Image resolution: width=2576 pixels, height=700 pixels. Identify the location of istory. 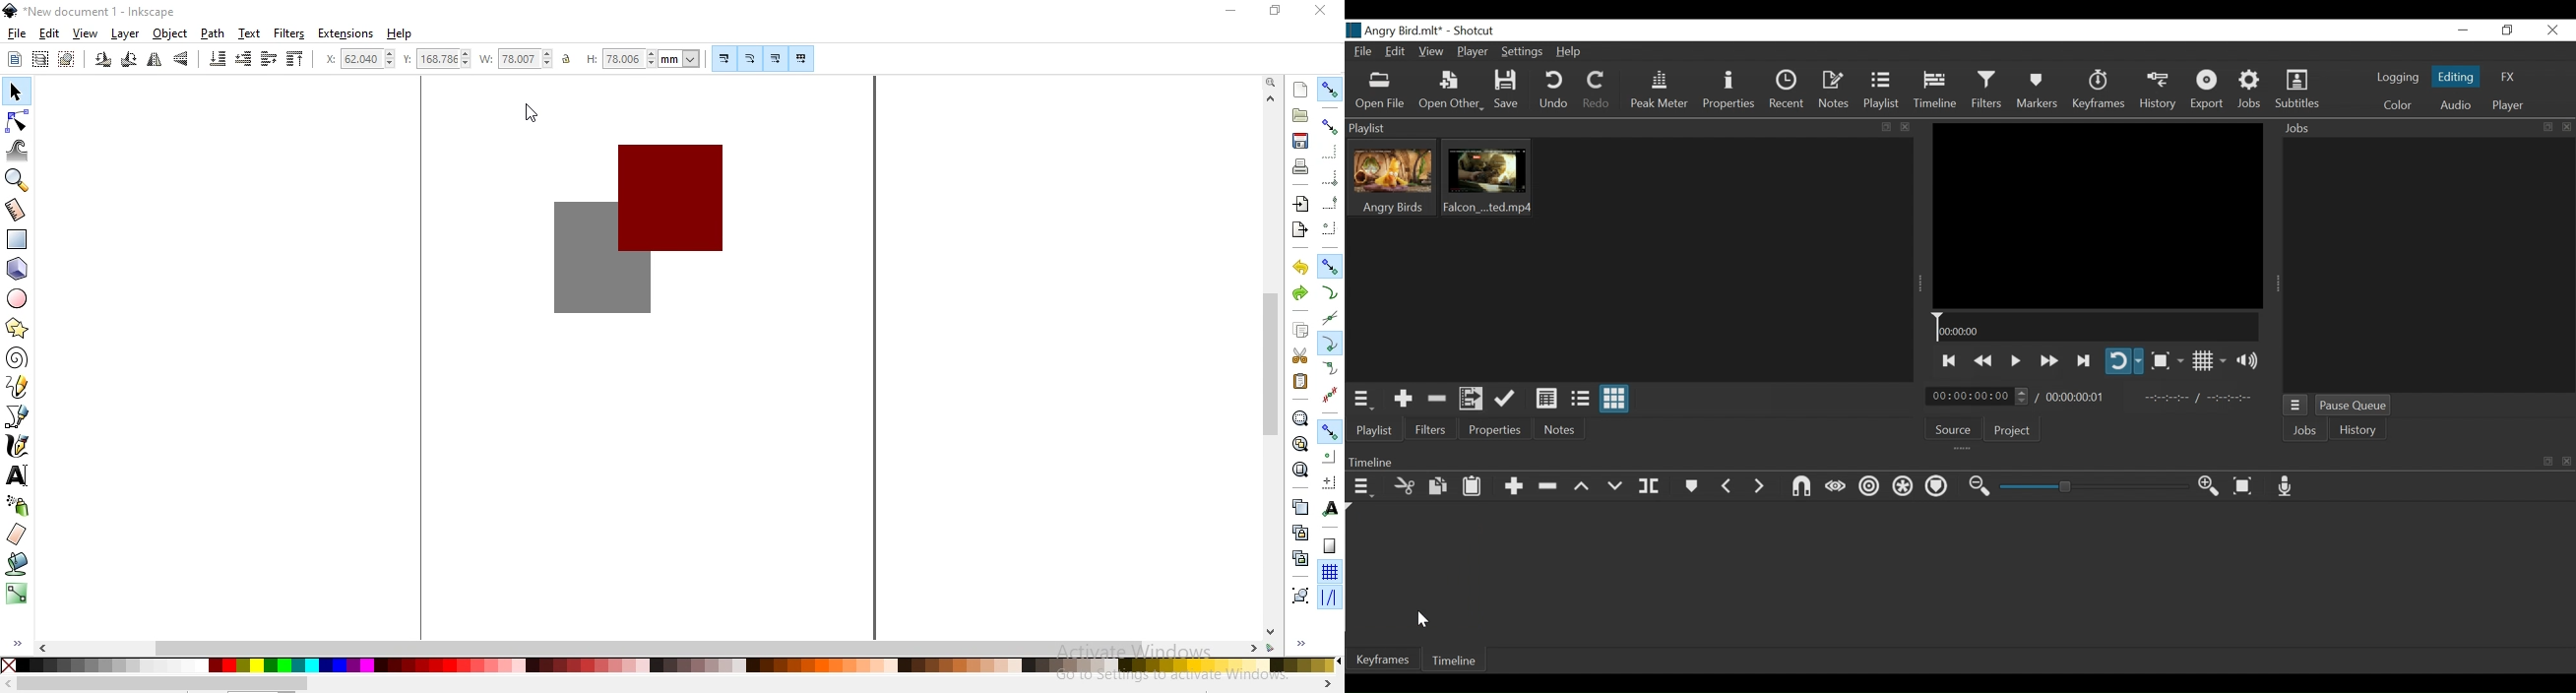
(2360, 429).